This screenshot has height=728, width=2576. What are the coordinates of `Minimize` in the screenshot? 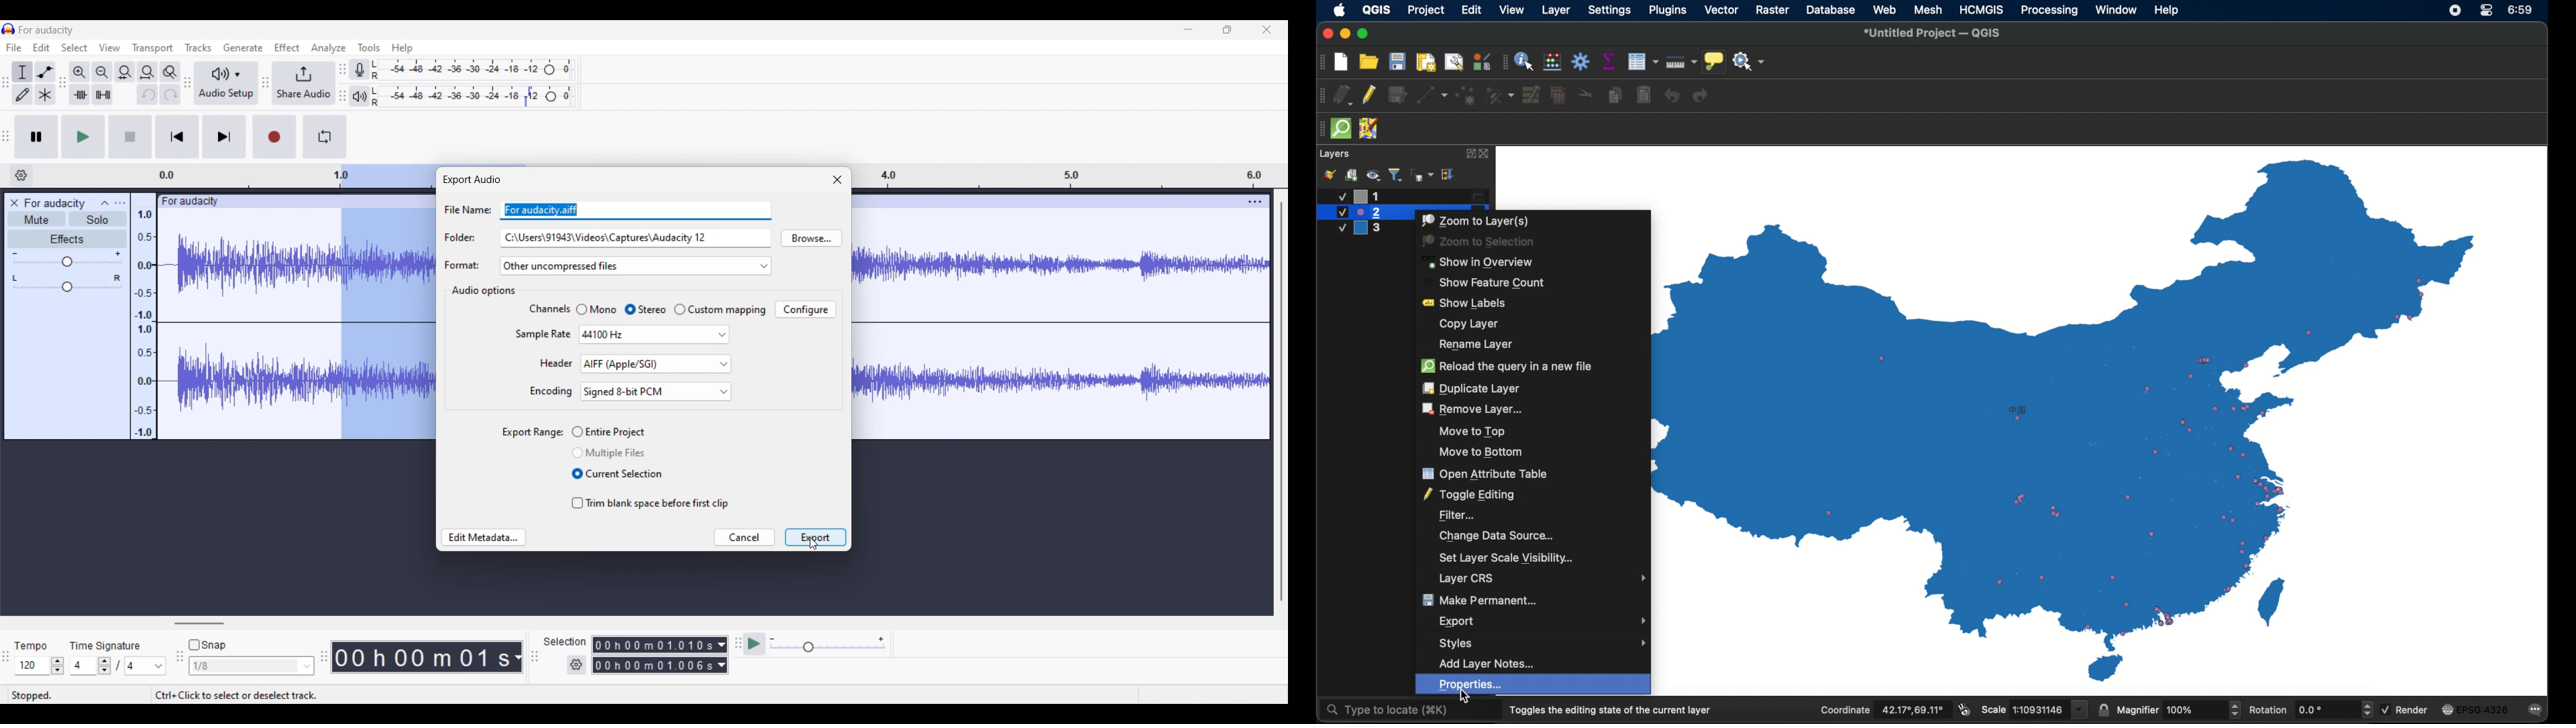 It's located at (1189, 29).